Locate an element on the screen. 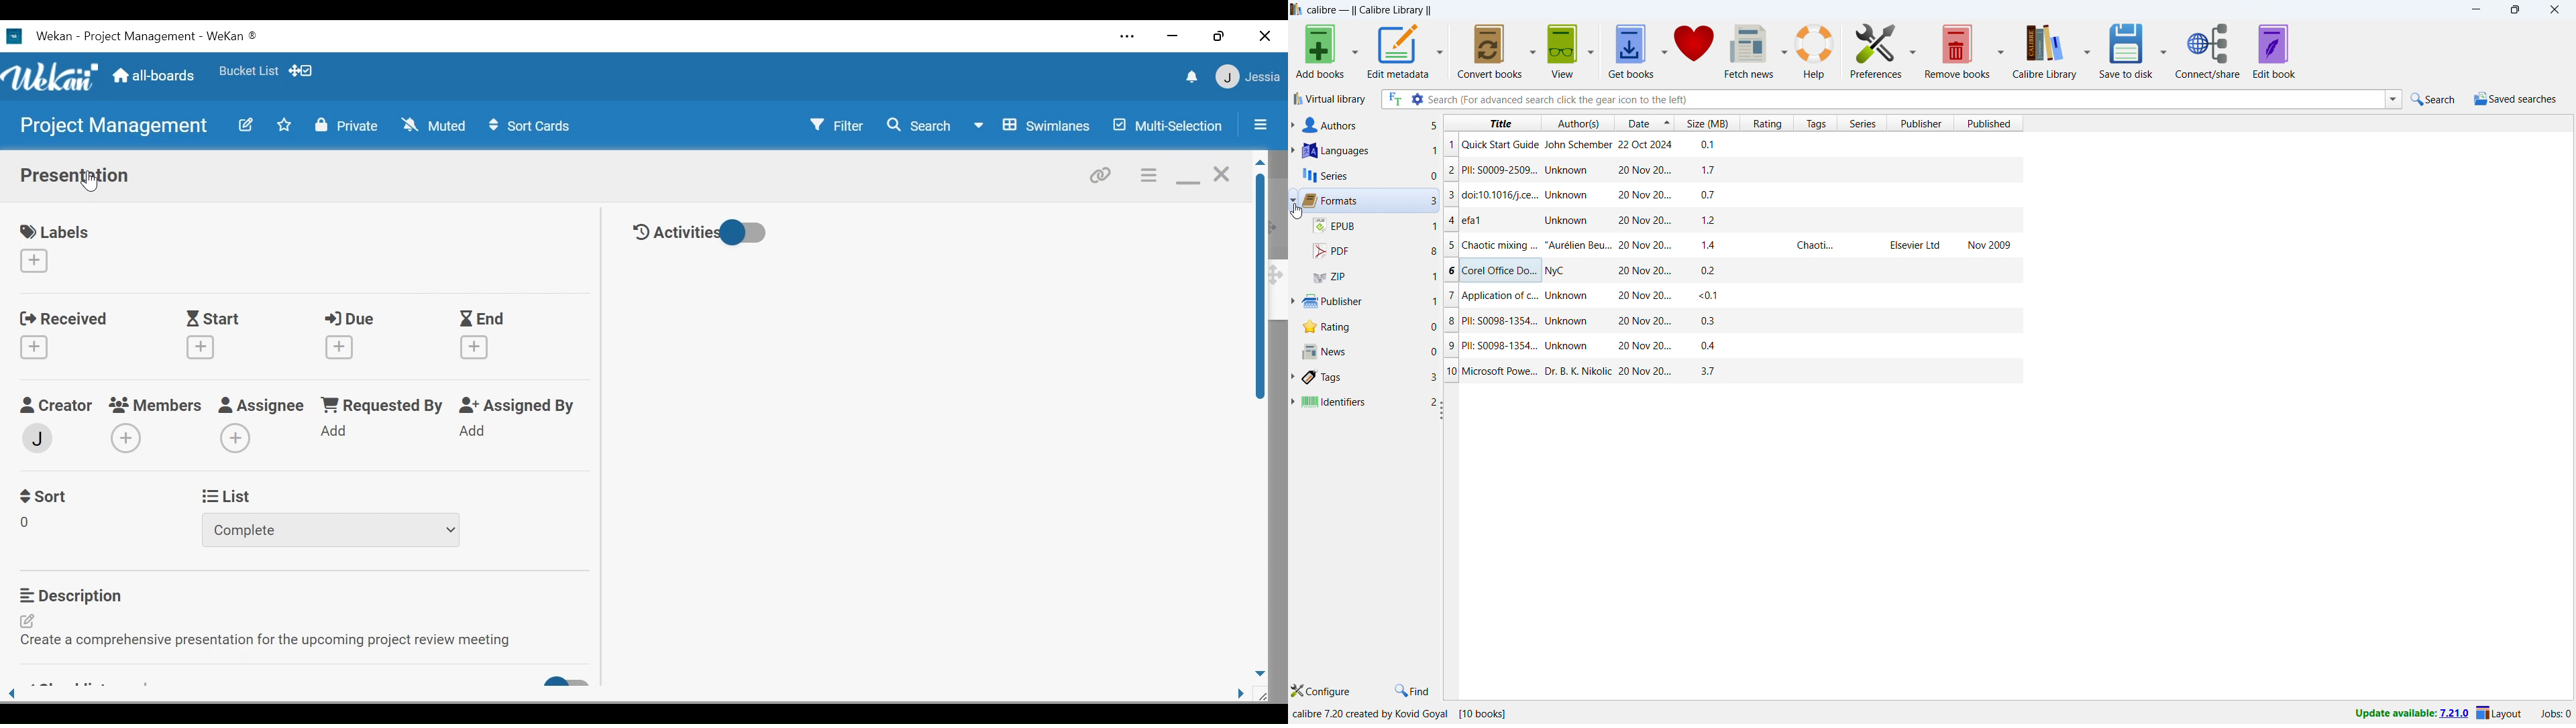 Image resolution: width=2576 pixels, height=728 pixels. save to disk is located at coordinates (2164, 50).